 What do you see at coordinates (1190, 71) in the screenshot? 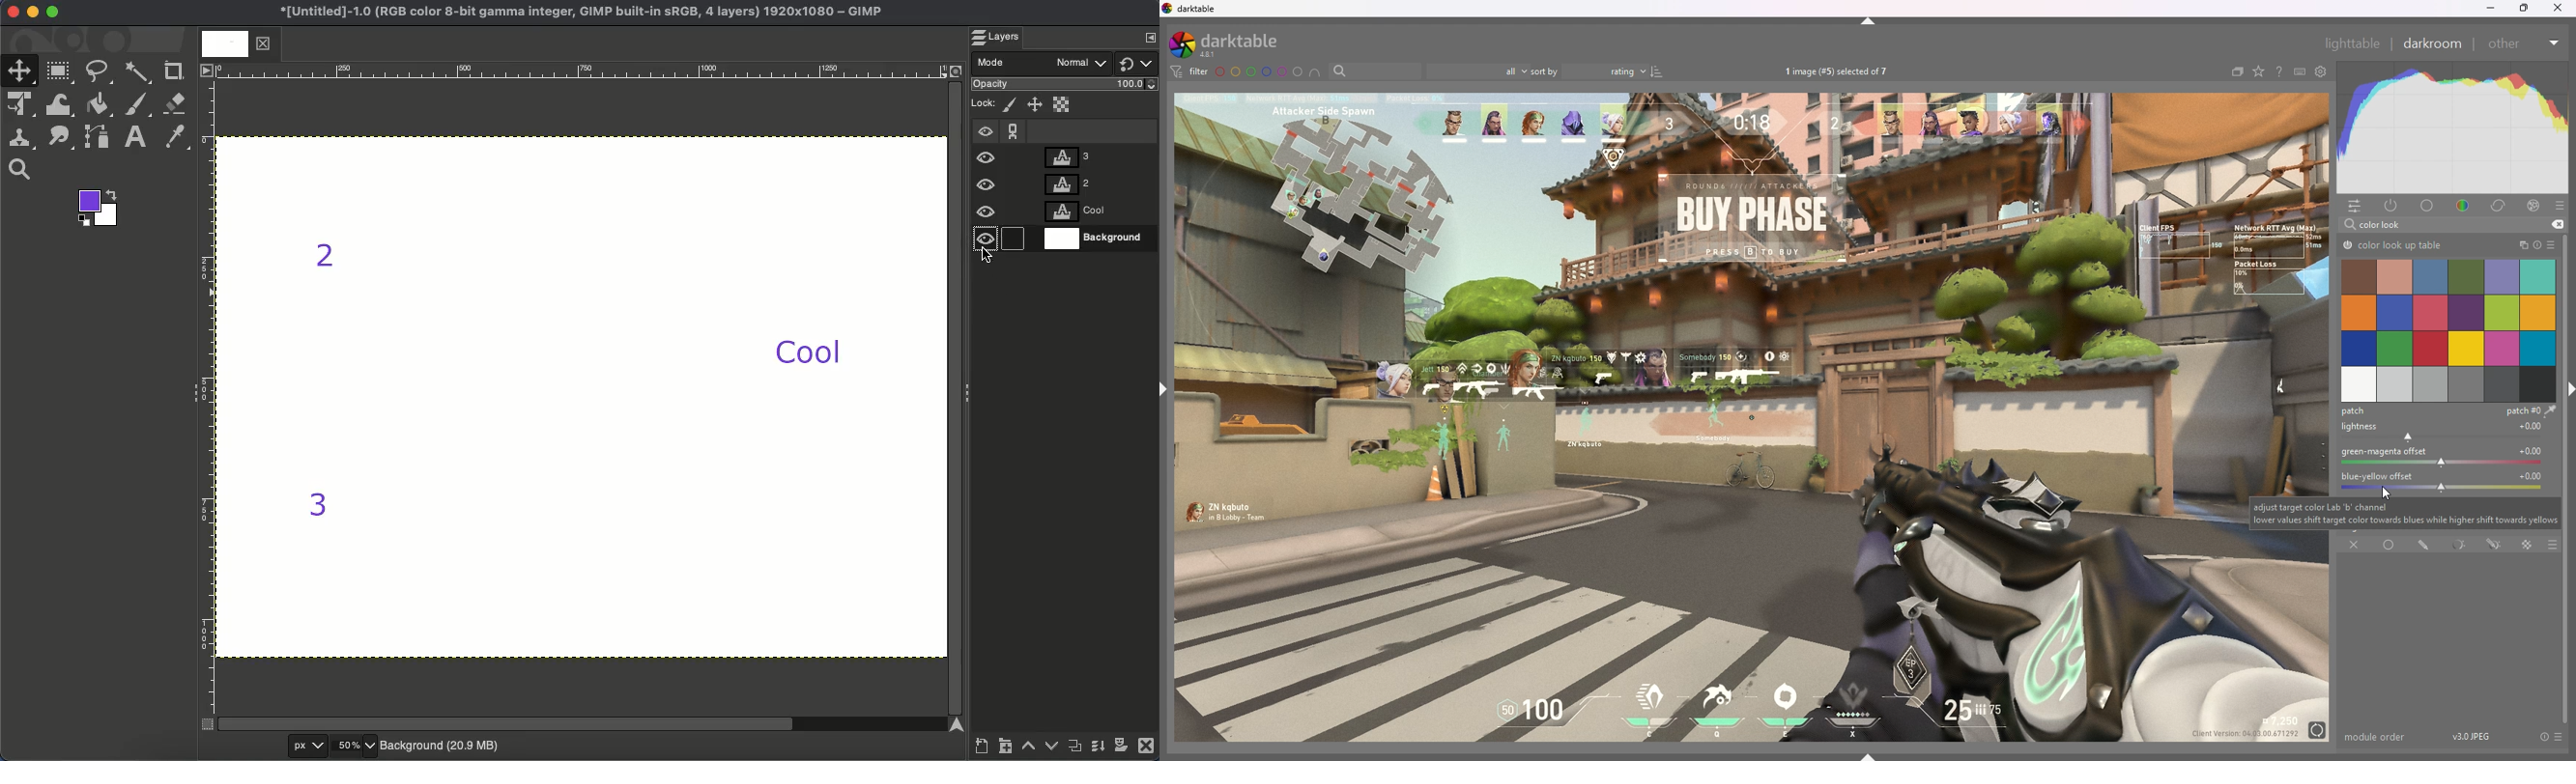
I see `filter` at bounding box center [1190, 71].